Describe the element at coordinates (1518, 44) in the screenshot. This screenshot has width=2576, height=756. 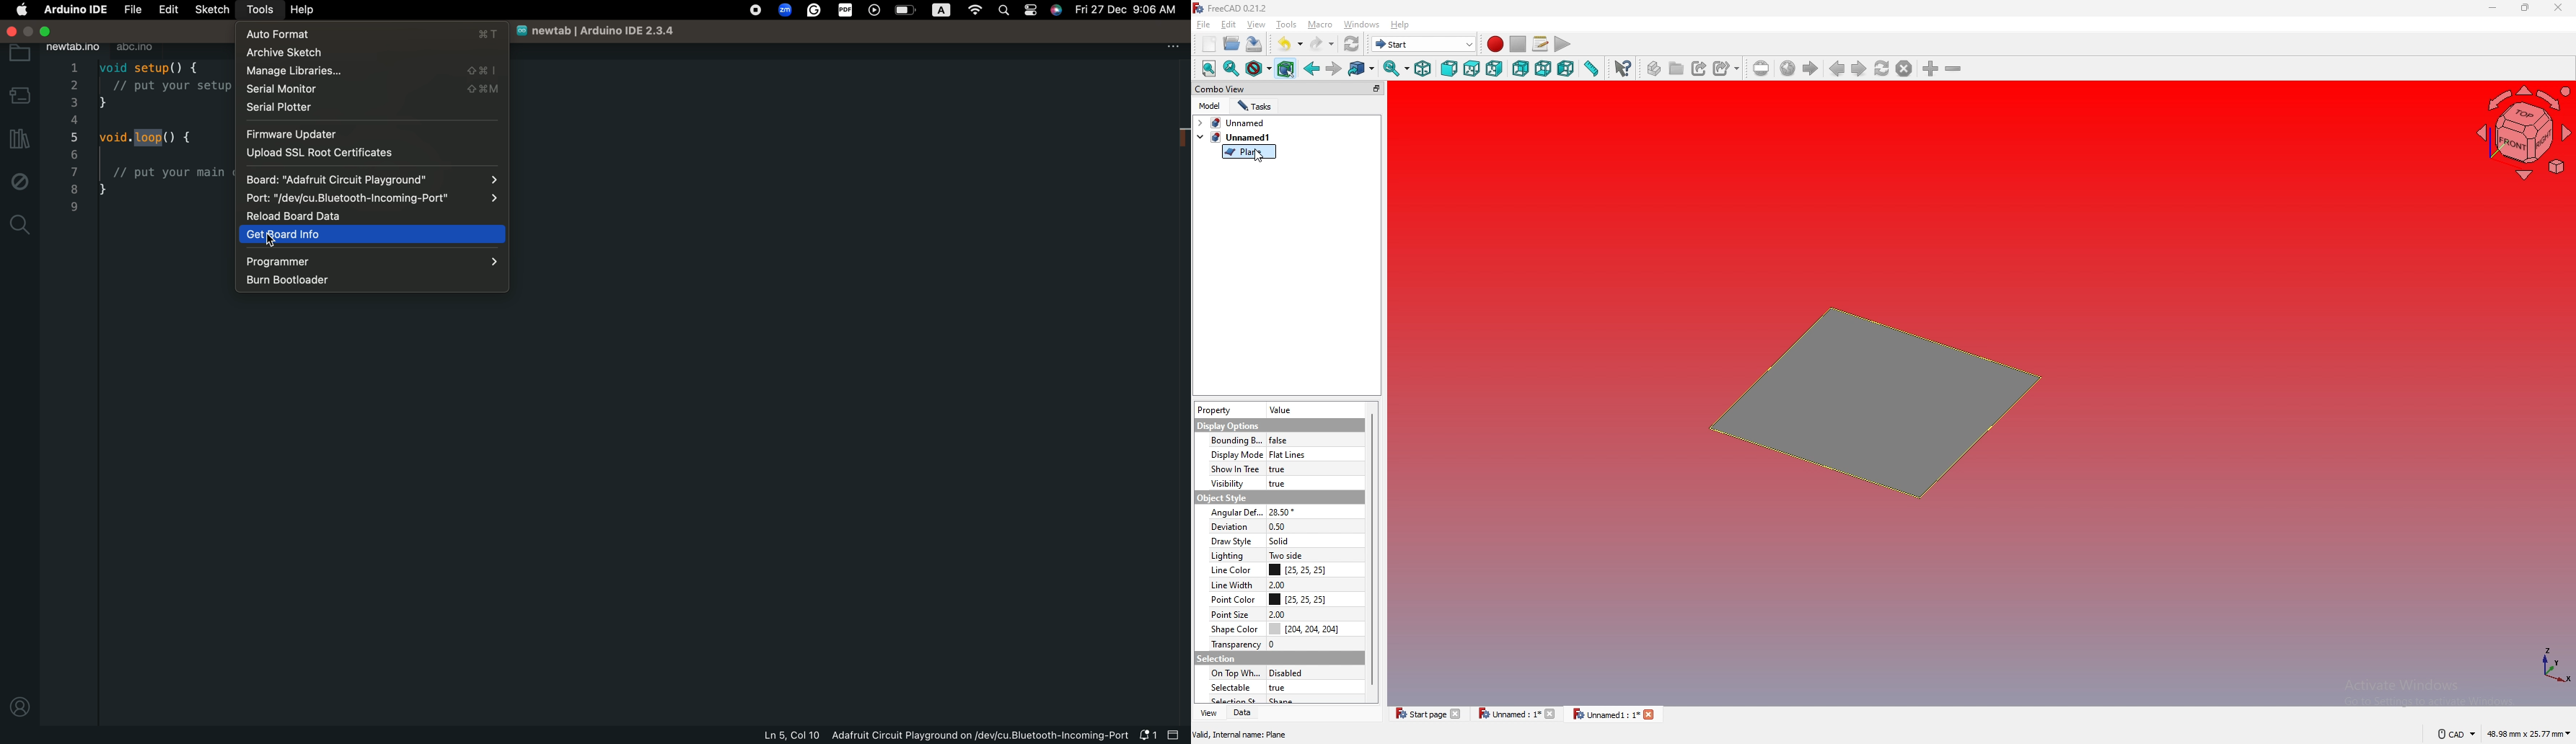
I see `stop recording macros` at that location.